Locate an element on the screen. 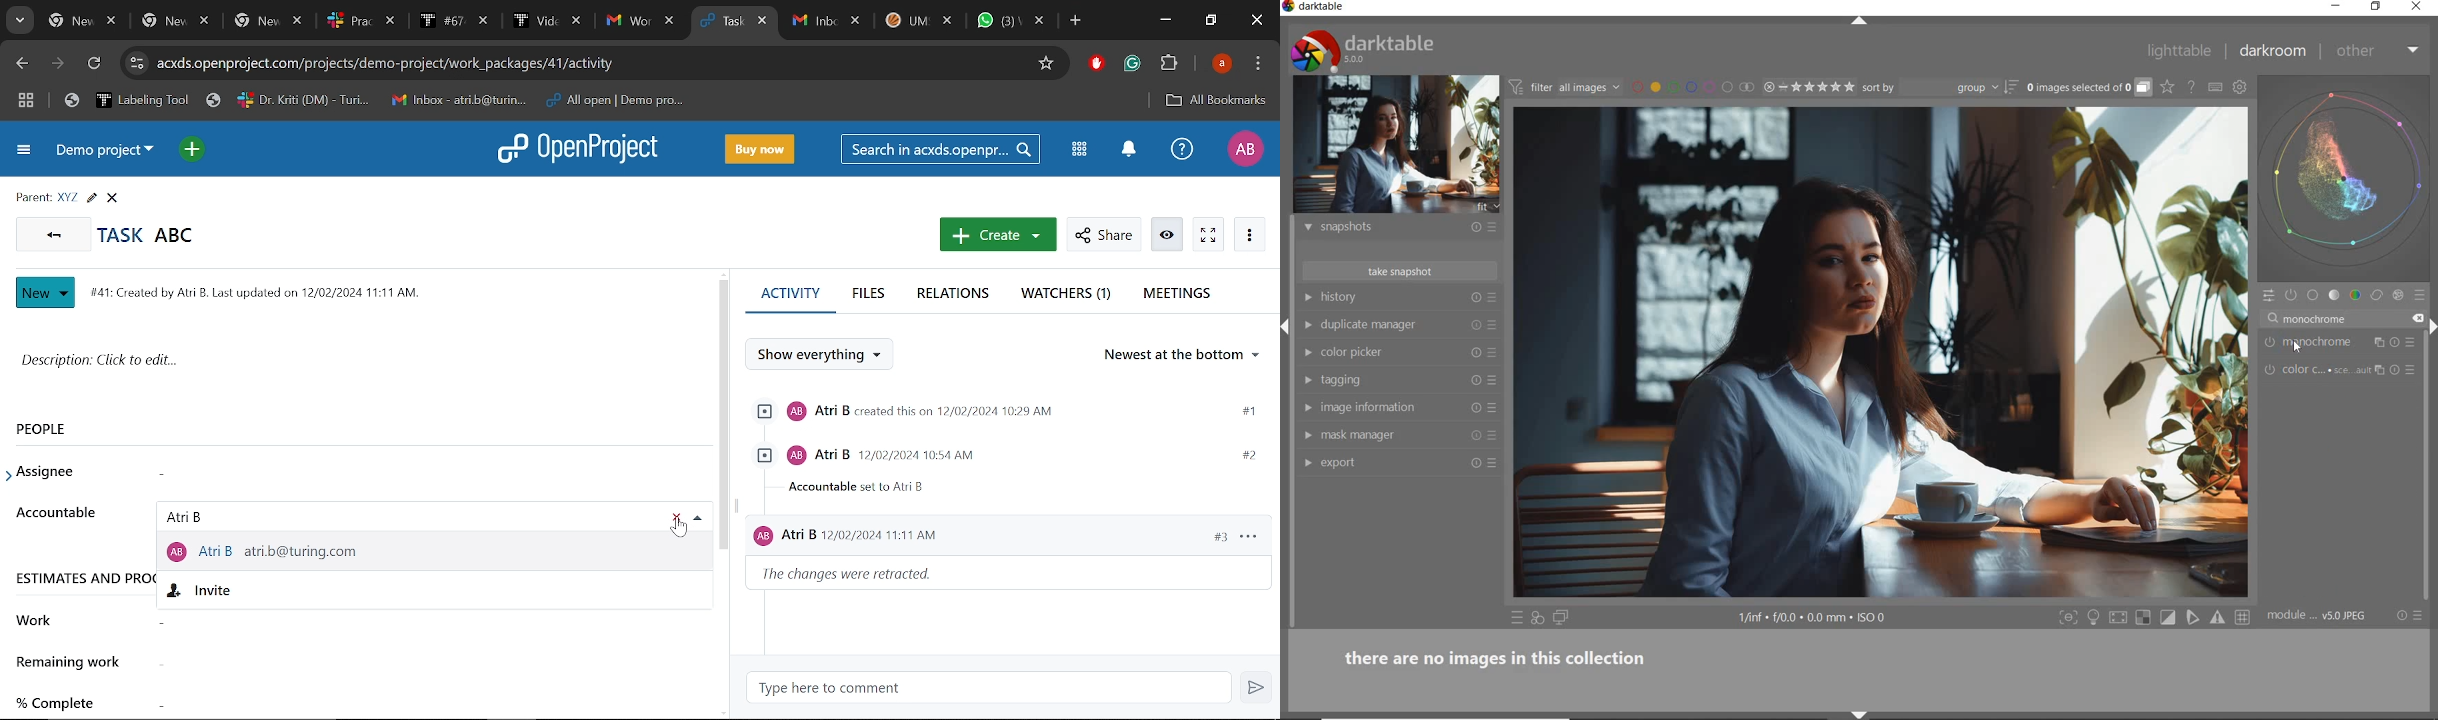 The image size is (2464, 728). correct is located at coordinates (2377, 296).